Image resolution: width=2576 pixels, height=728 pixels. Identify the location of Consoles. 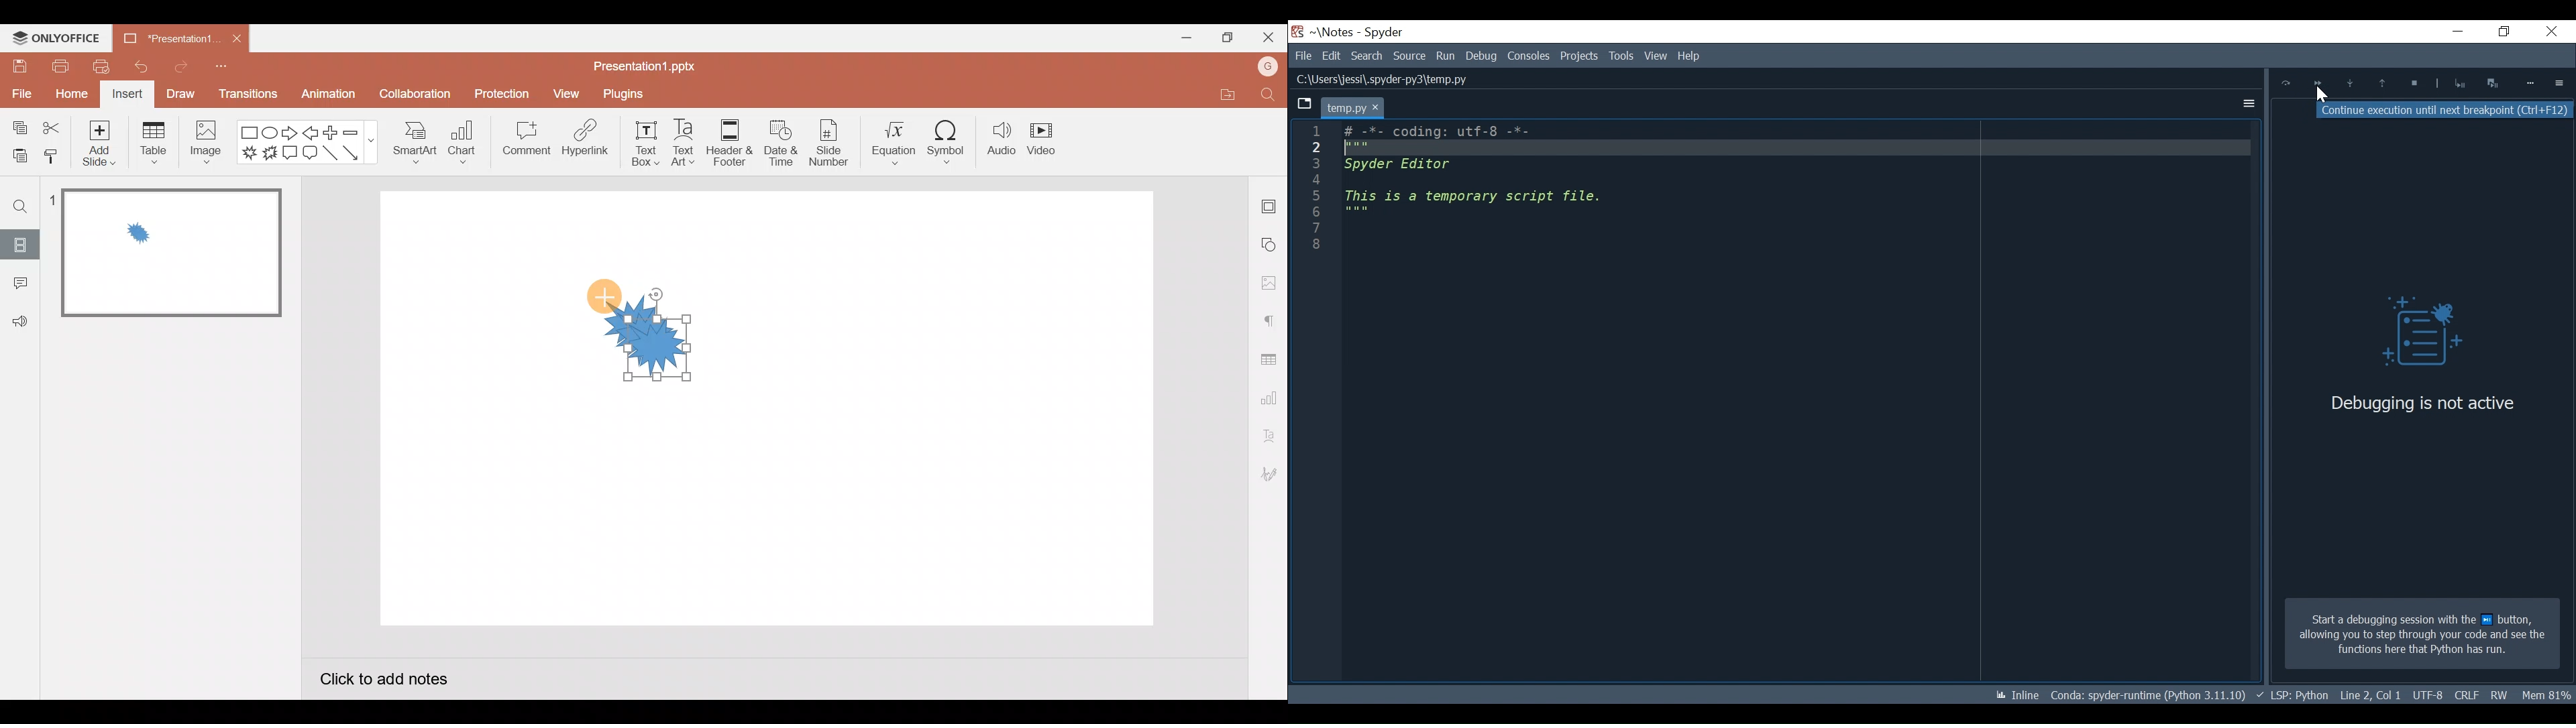
(1528, 56).